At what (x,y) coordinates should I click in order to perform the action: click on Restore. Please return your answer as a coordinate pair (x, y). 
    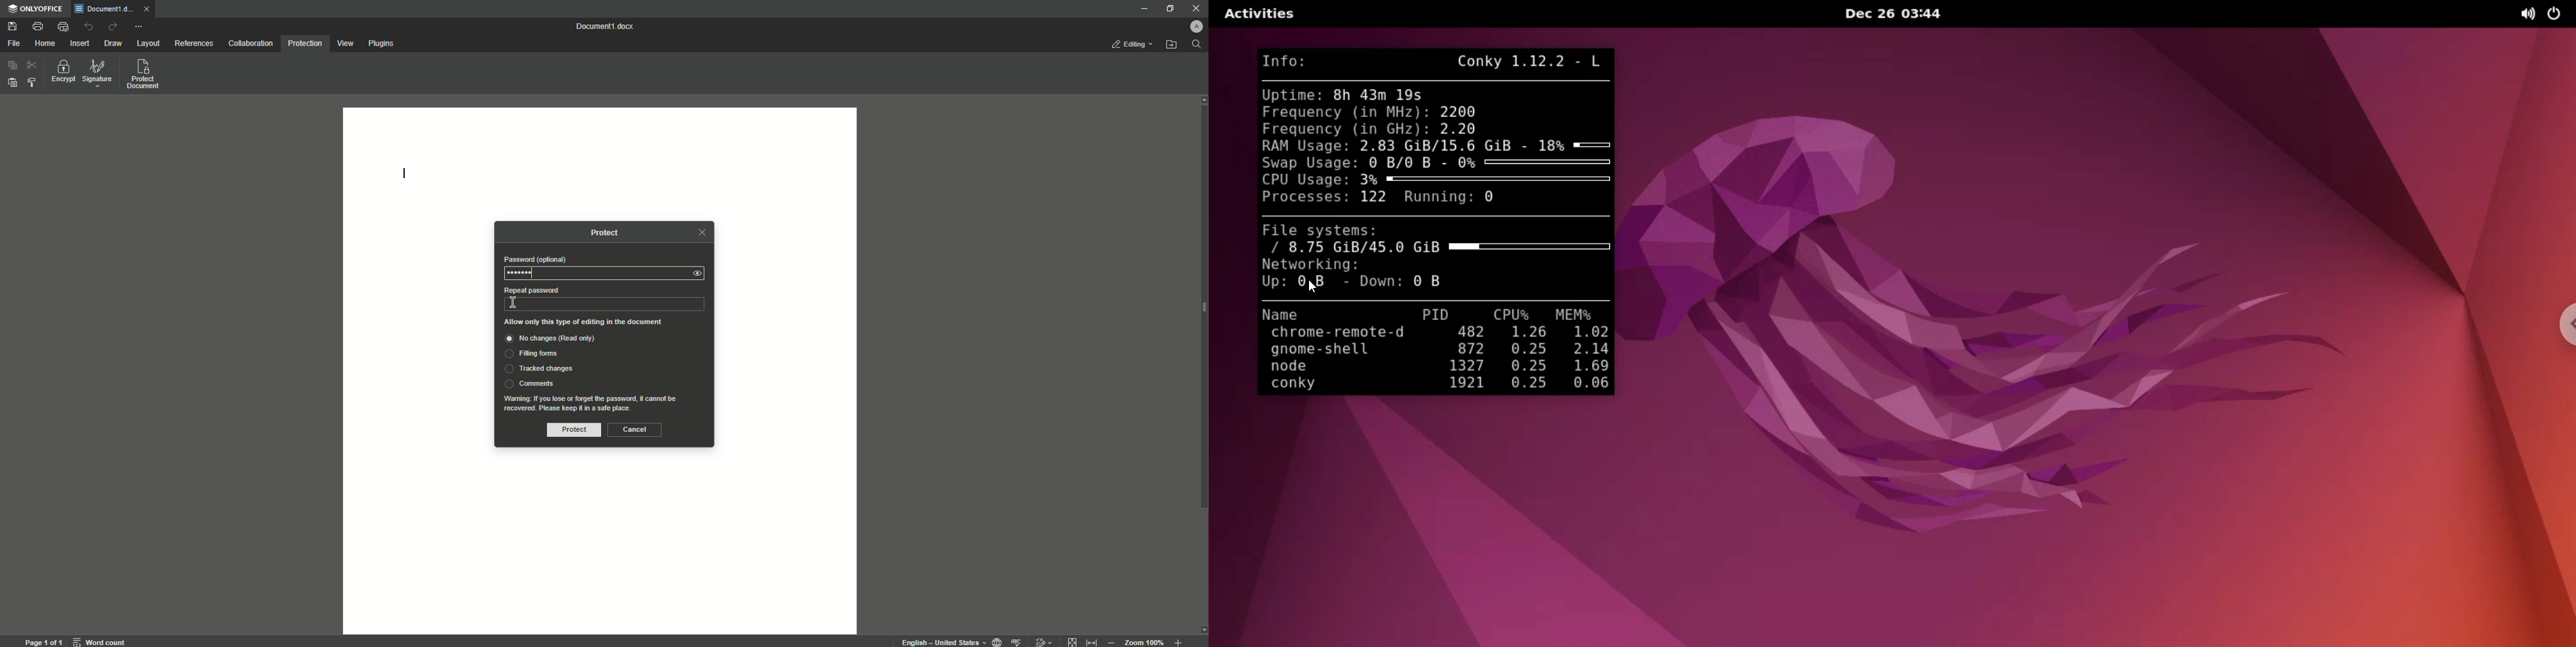
    Looking at the image, I should click on (1168, 8).